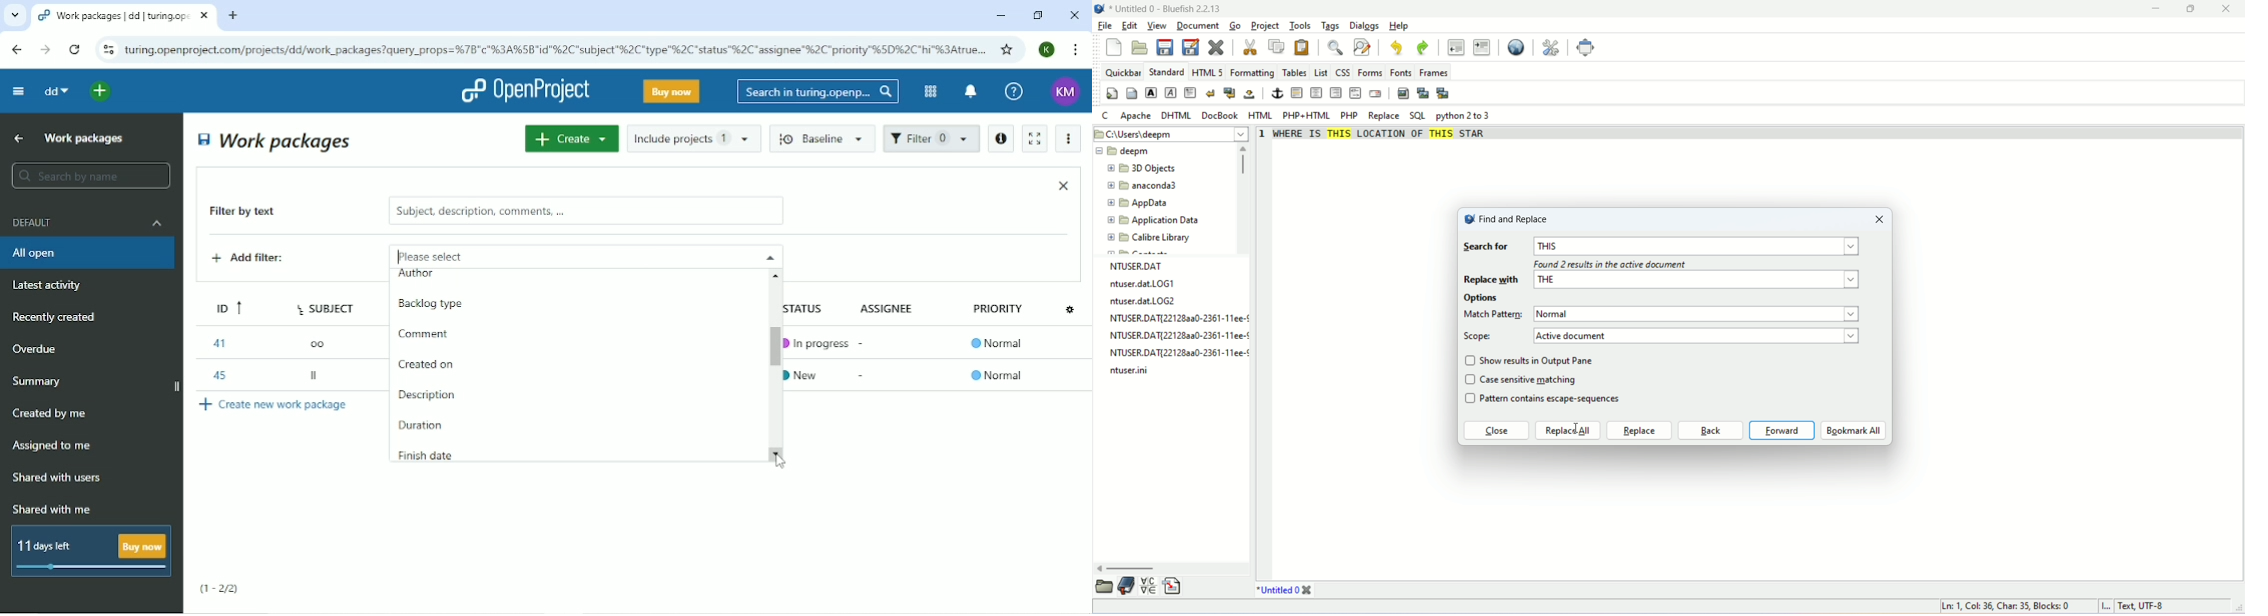 The image size is (2268, 616). Describe the element at coordinates (1149, 237) in the screenshot. I see `Calibre Library` at that location.